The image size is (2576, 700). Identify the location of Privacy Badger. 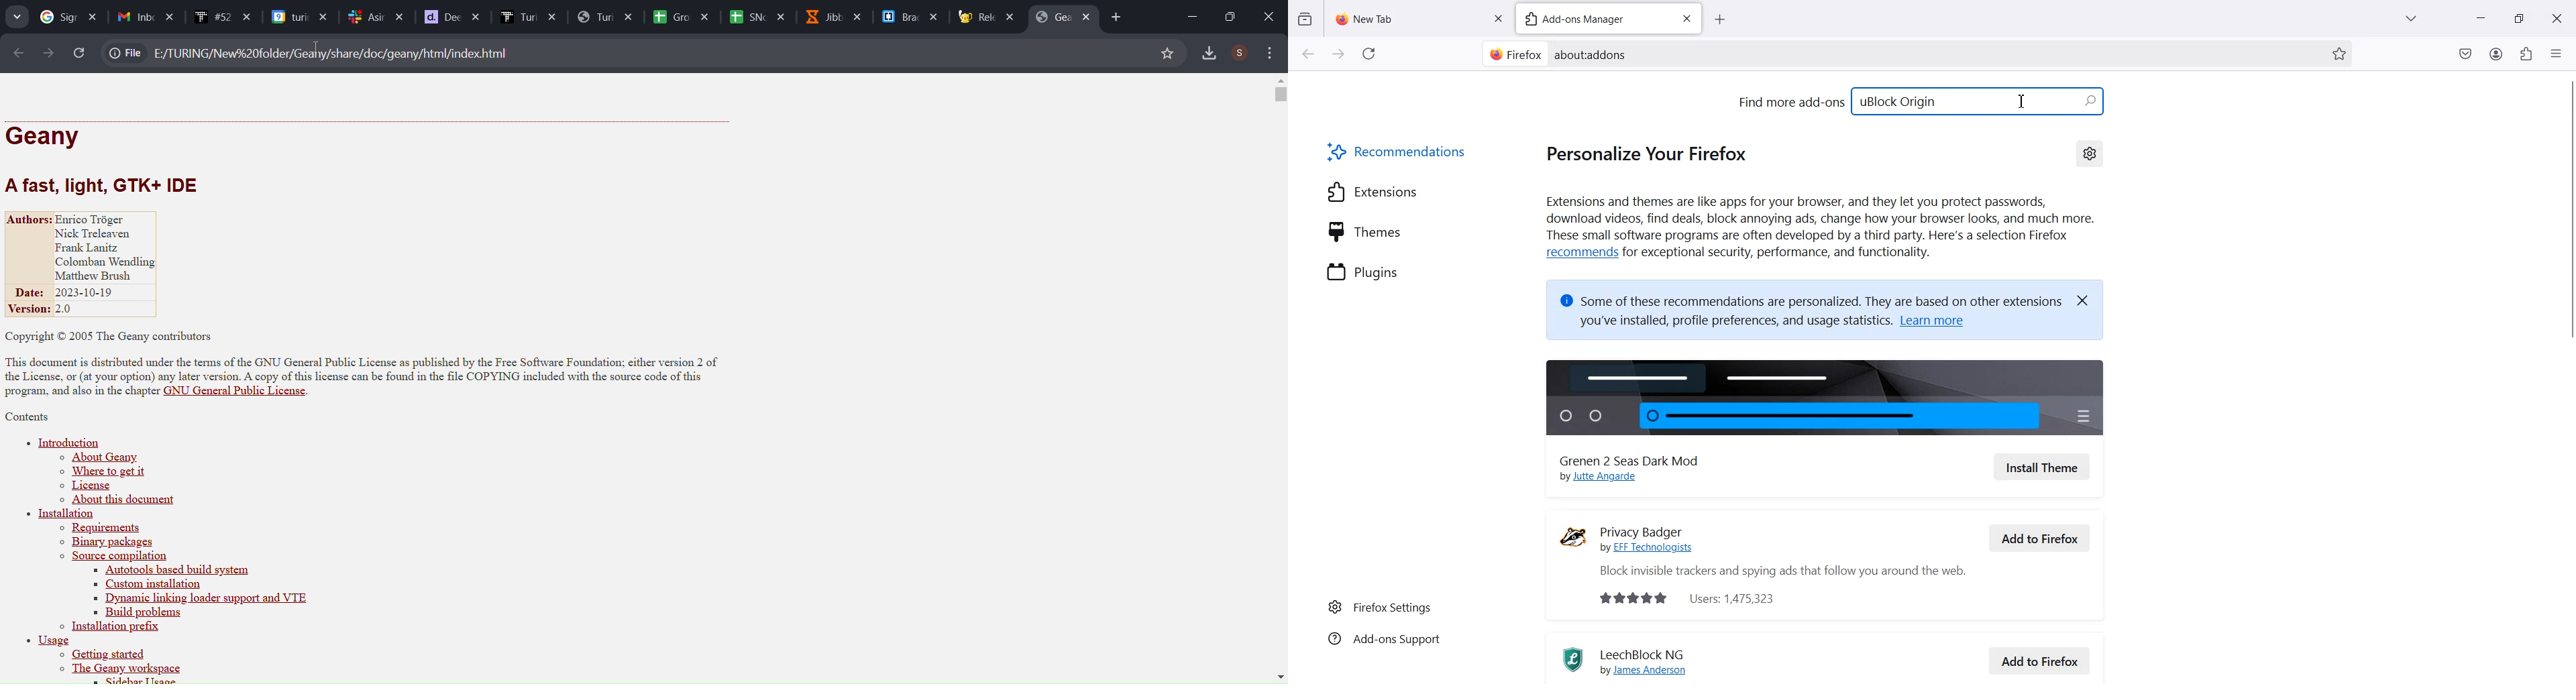
(1657, 526).